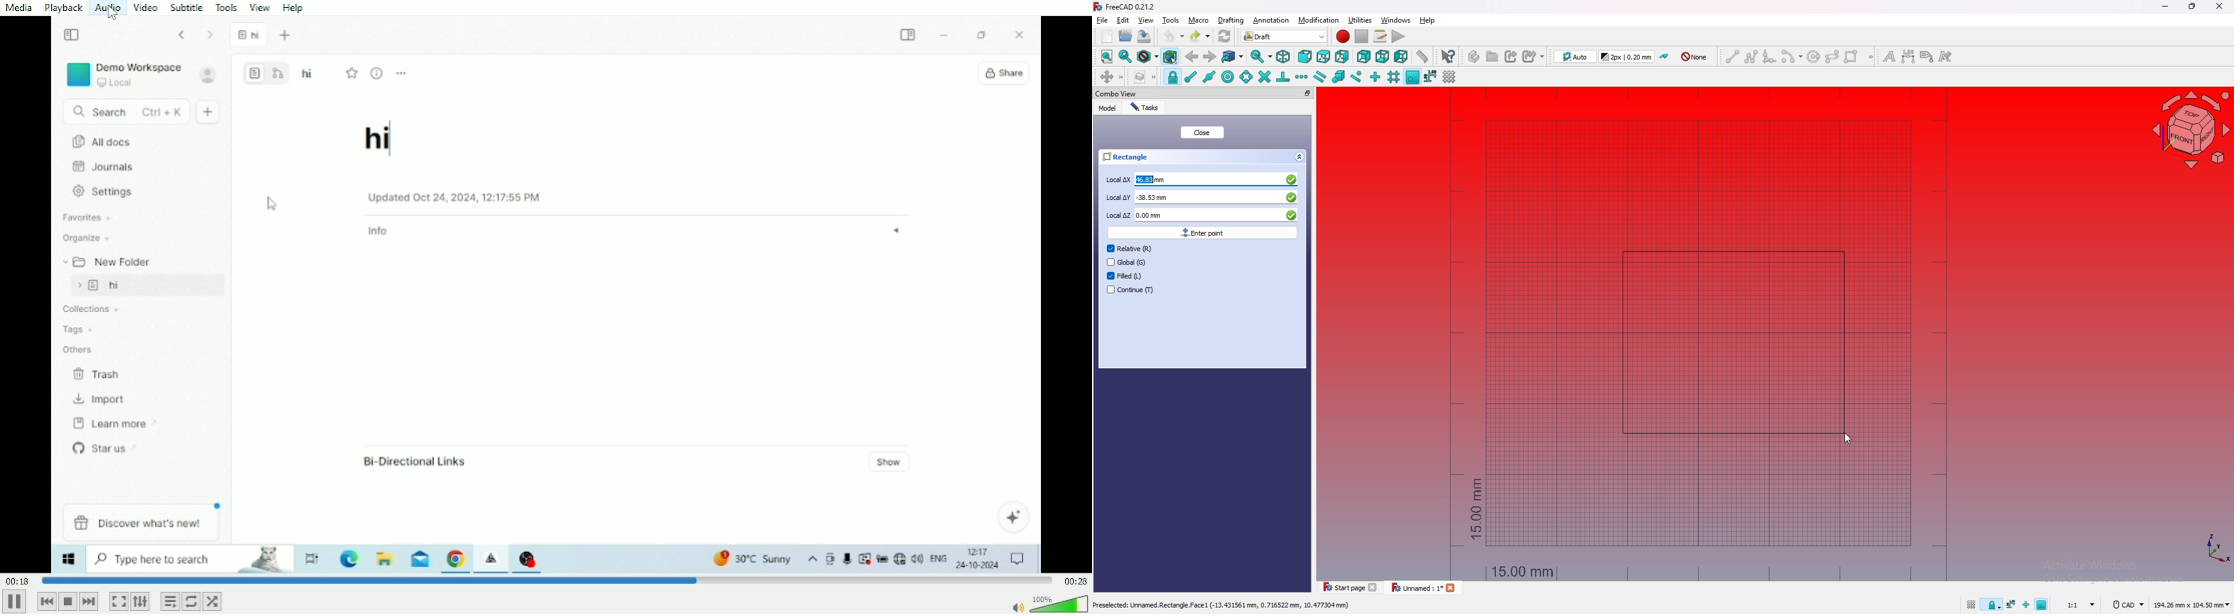 The height and width of the screenshot is (616, 2240). What do you see at coordinates (1382, 57) in the screenshot?
I see `bottom` at bounding box center [1382, 57].